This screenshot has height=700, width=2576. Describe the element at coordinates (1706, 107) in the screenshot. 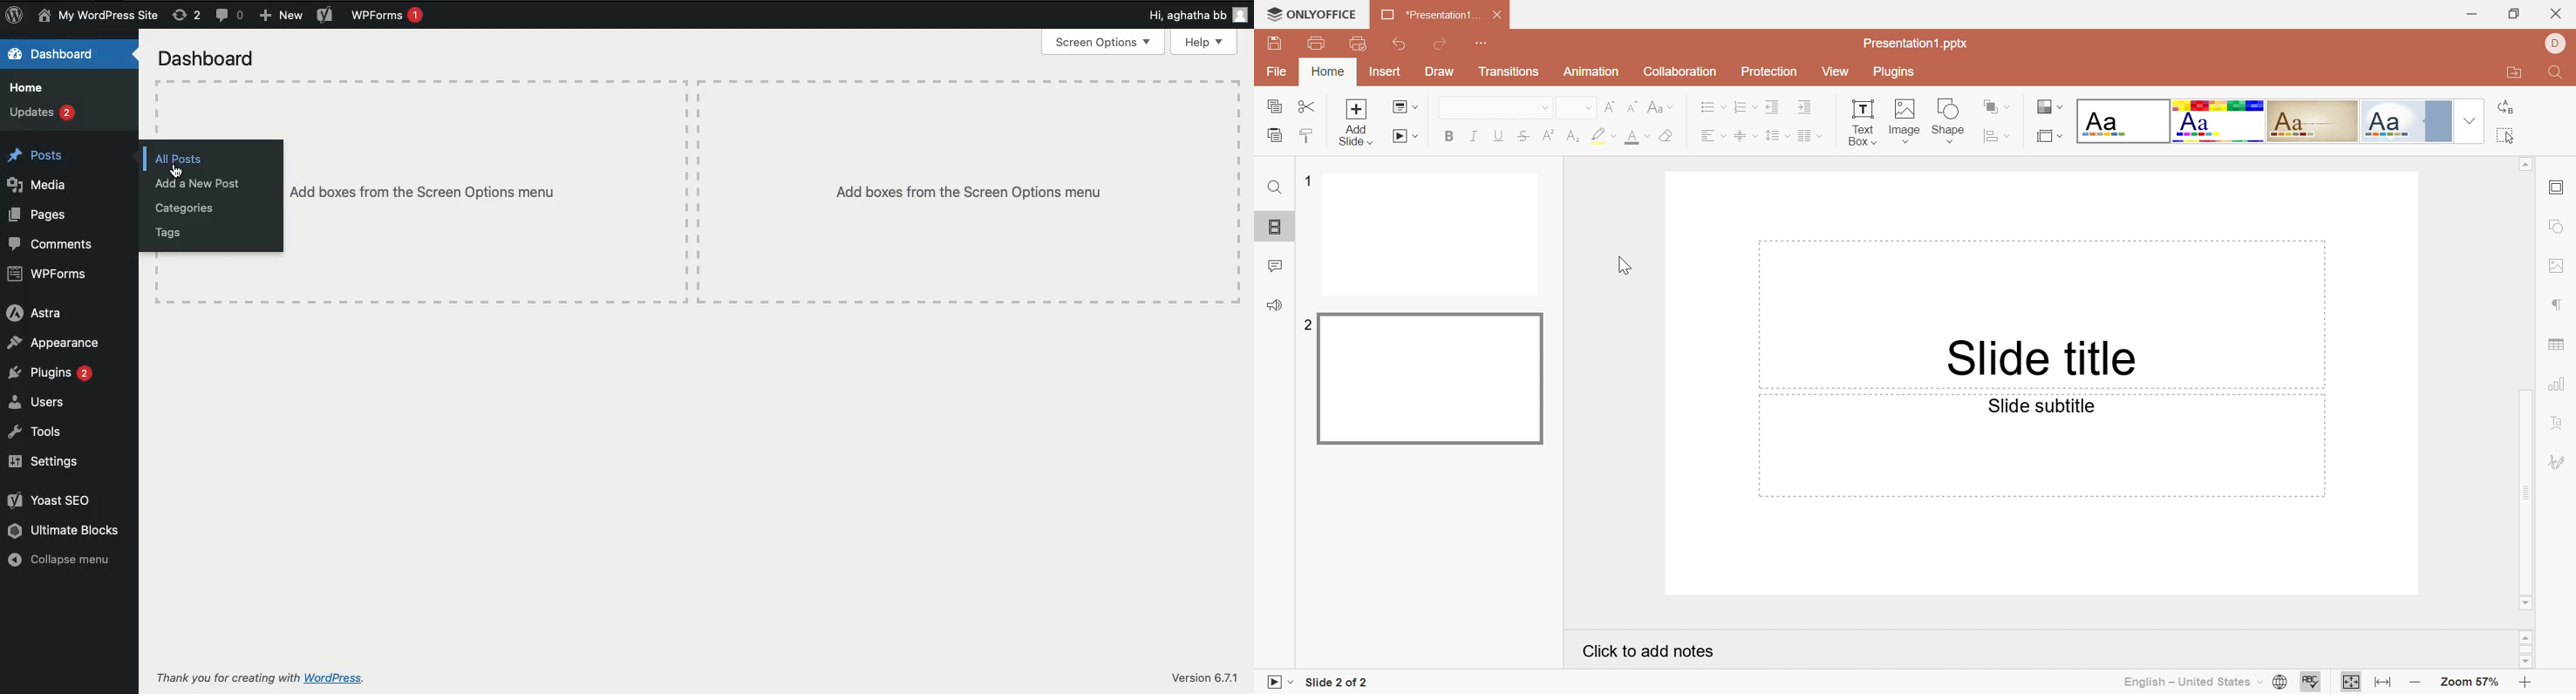

I see `Bullets` at that location.